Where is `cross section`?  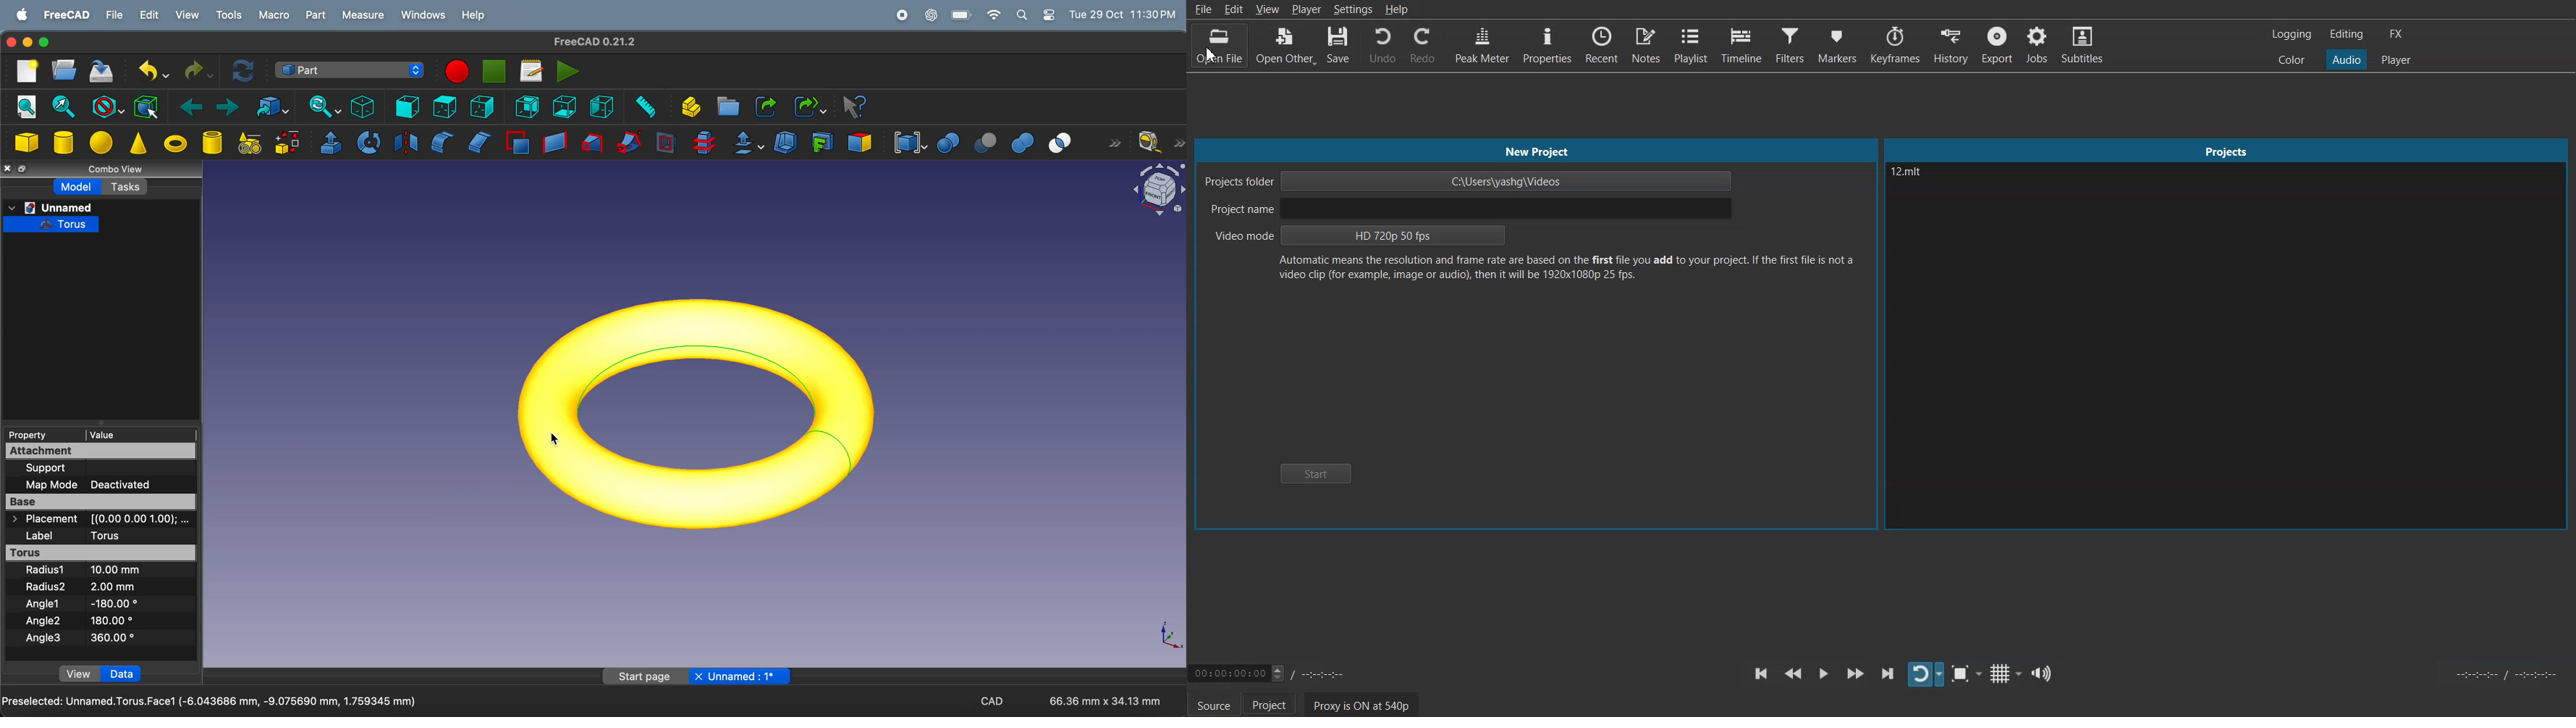
cross section is located at coordinates (704, 143).